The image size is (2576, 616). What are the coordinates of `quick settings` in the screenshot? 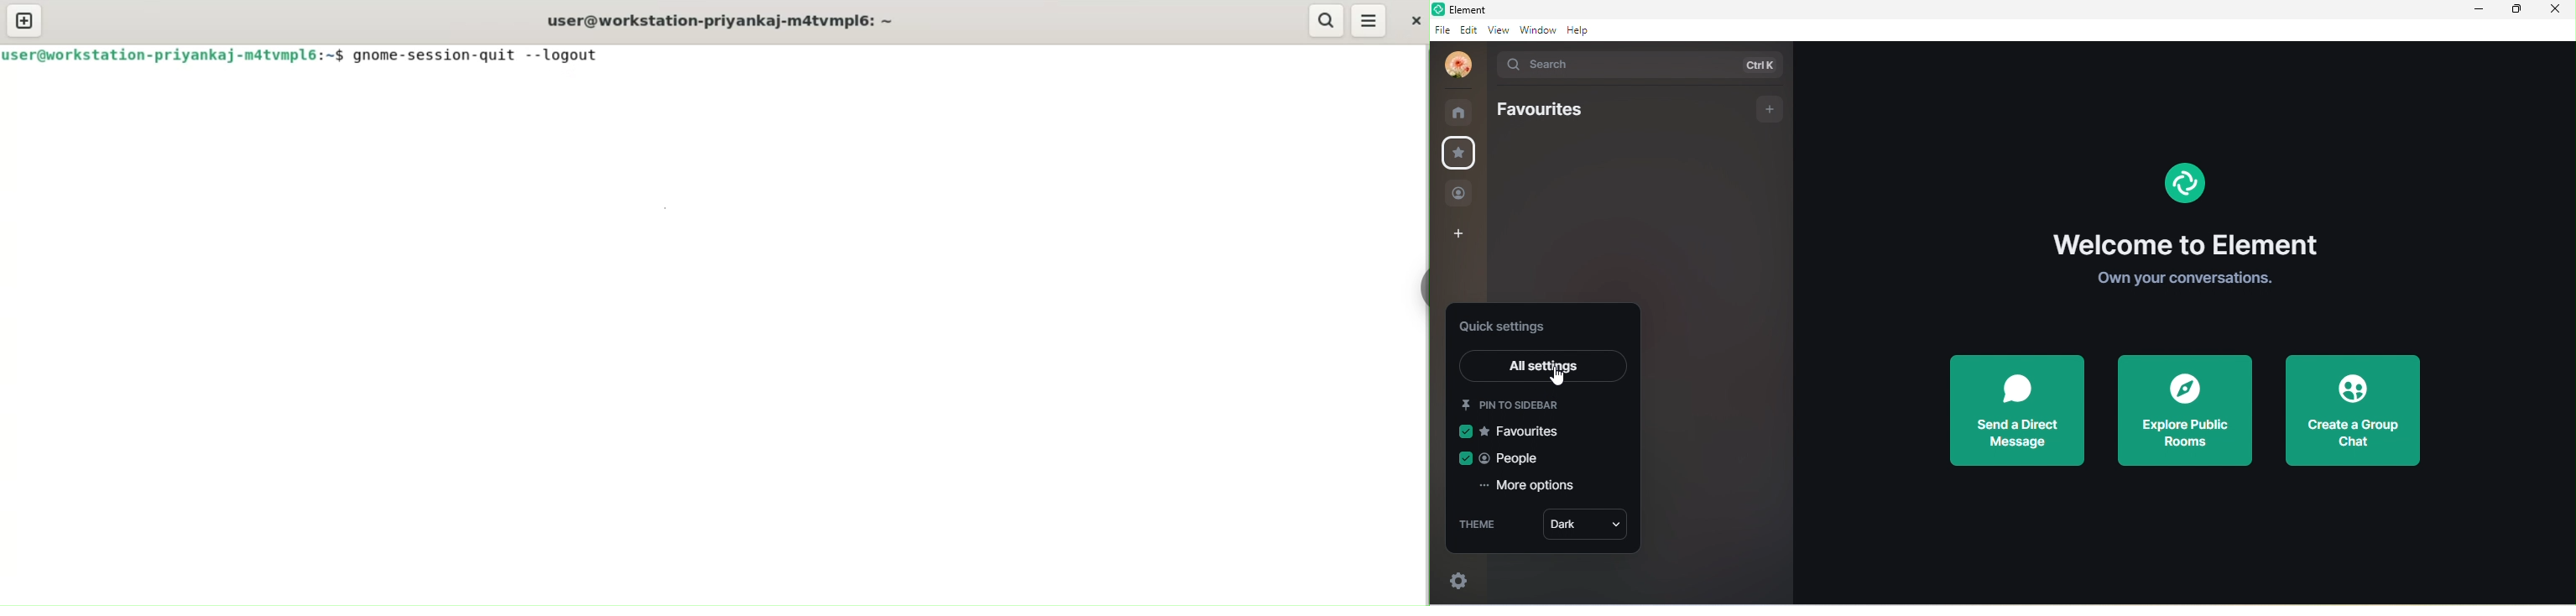 It's located at (1504, 327).